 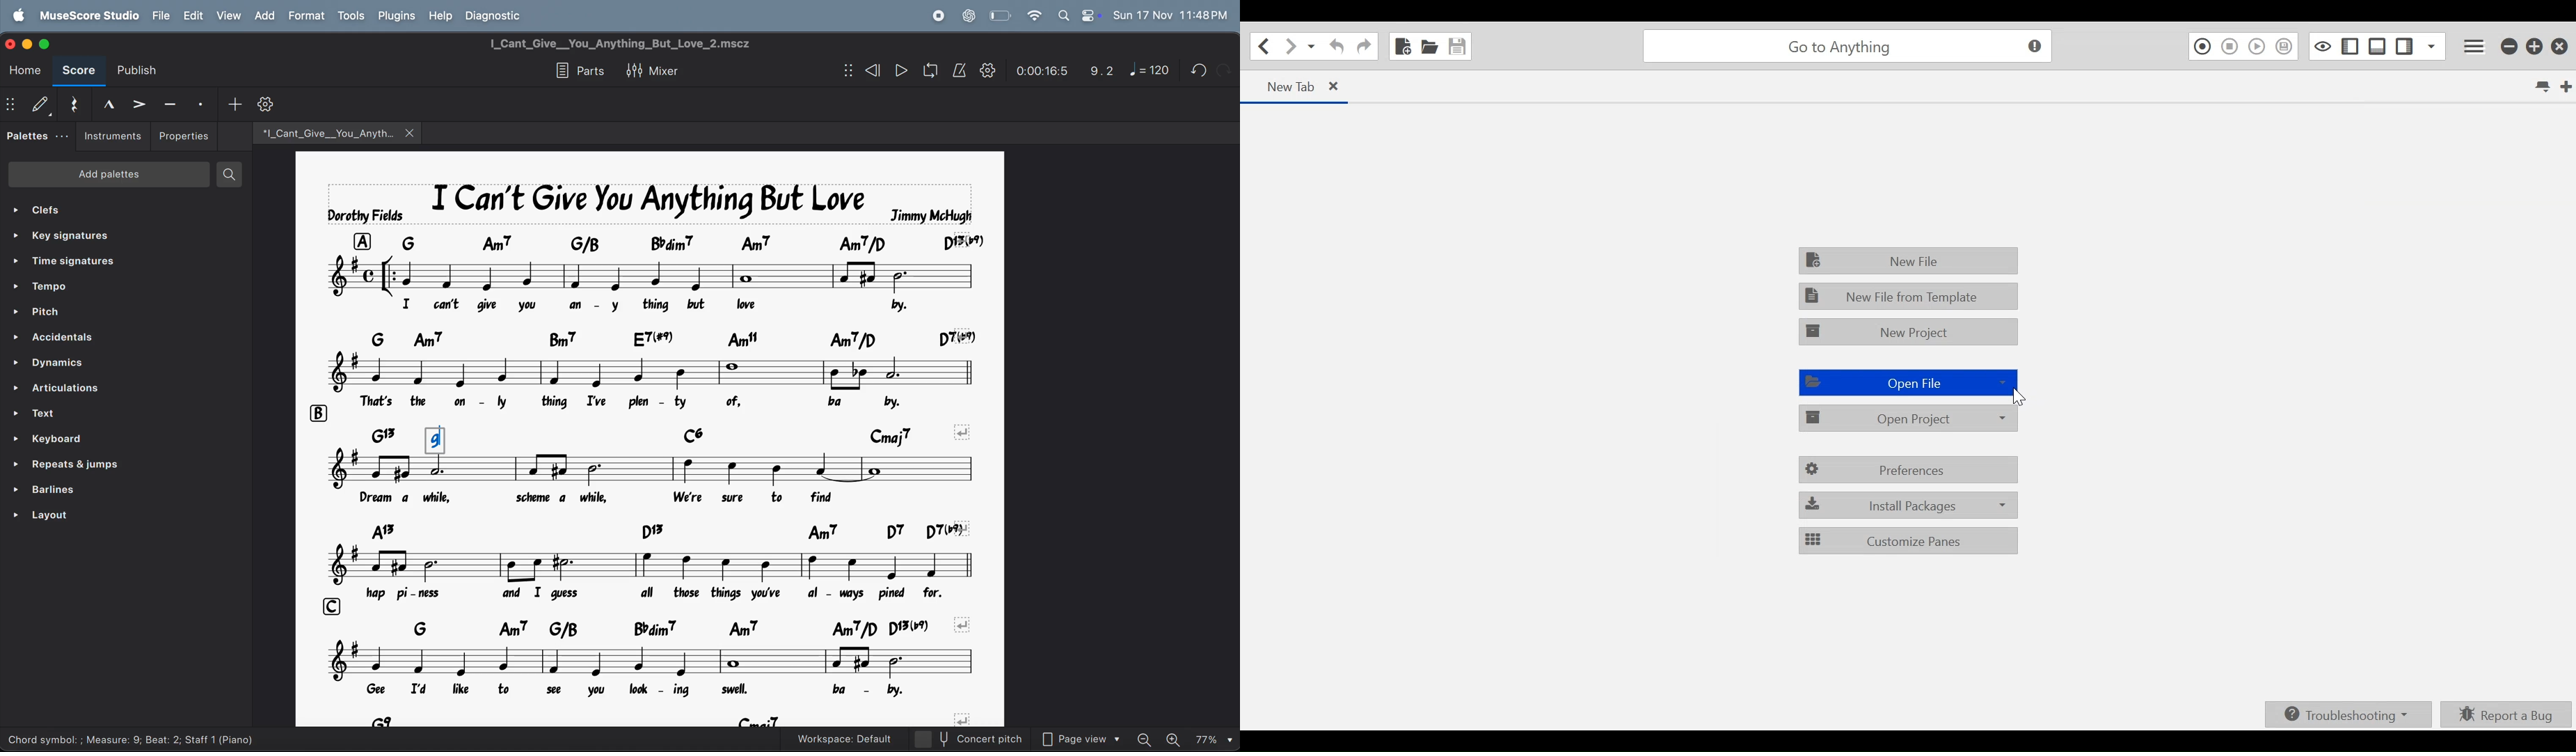 I want to click on barlines, so click(x=103, y=491).